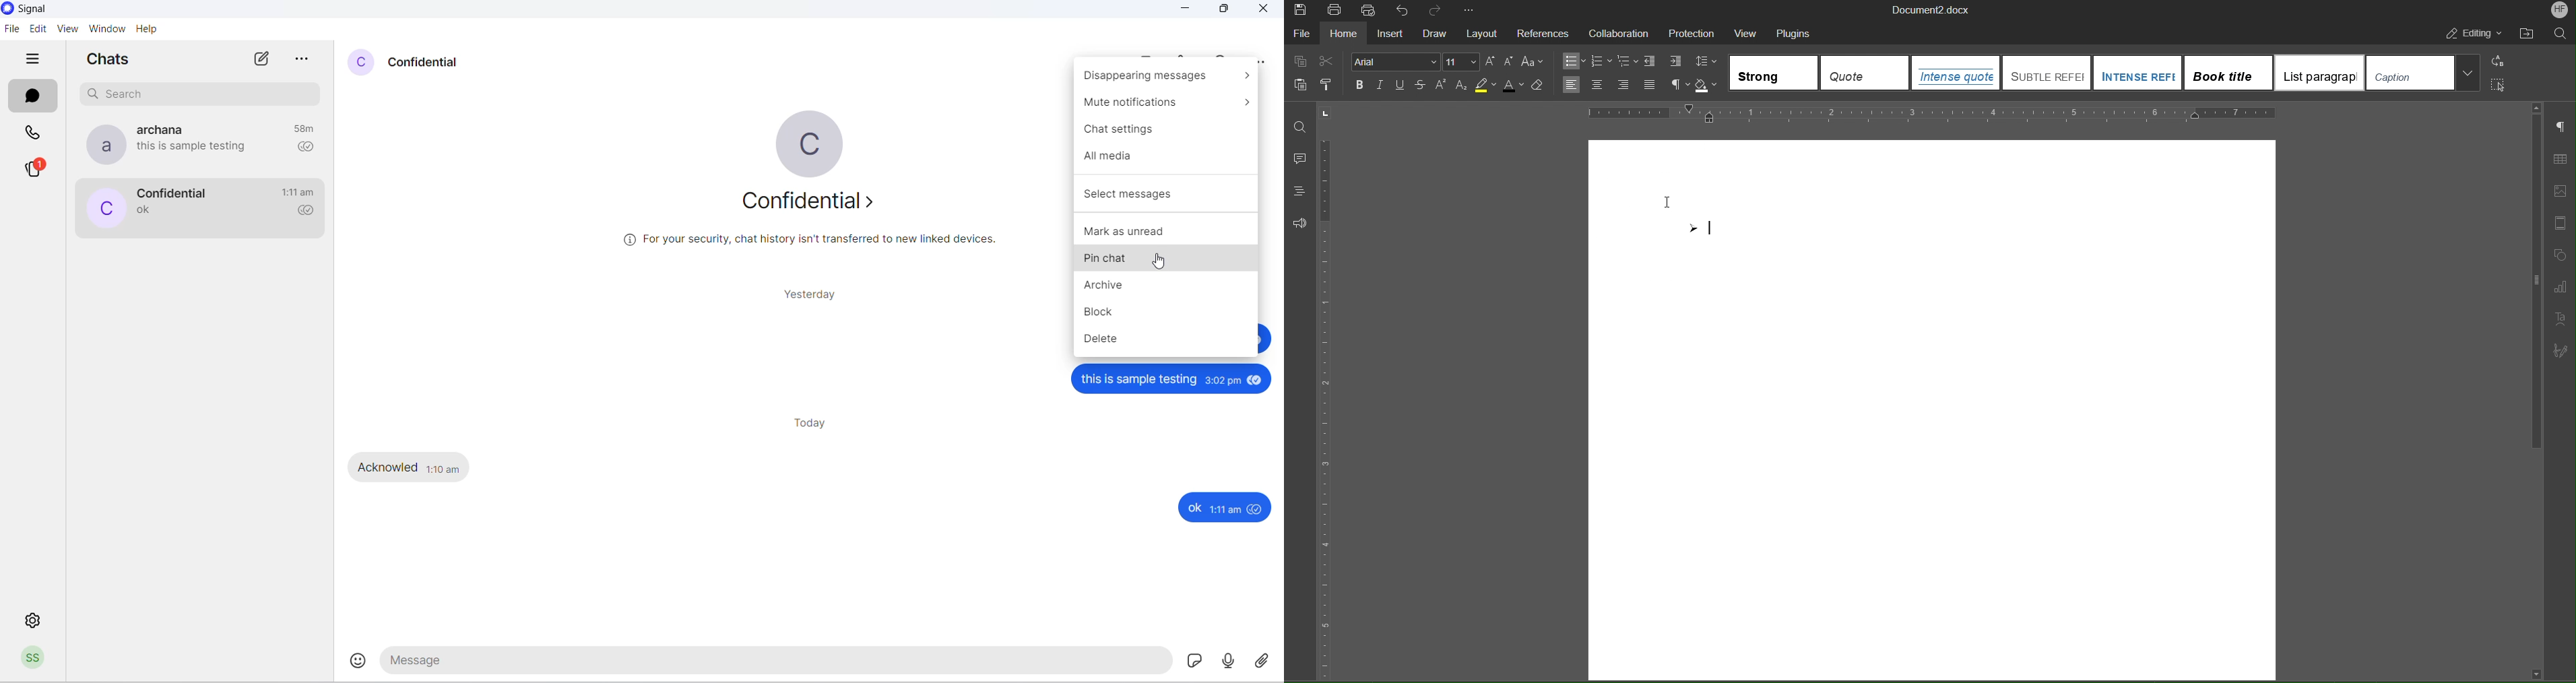 This screenshot has width=2576, height=700. What do you see at coordinates (1491, 61) in the screenshot?
I see `Increase Size` at bounding box center [1491, 61].